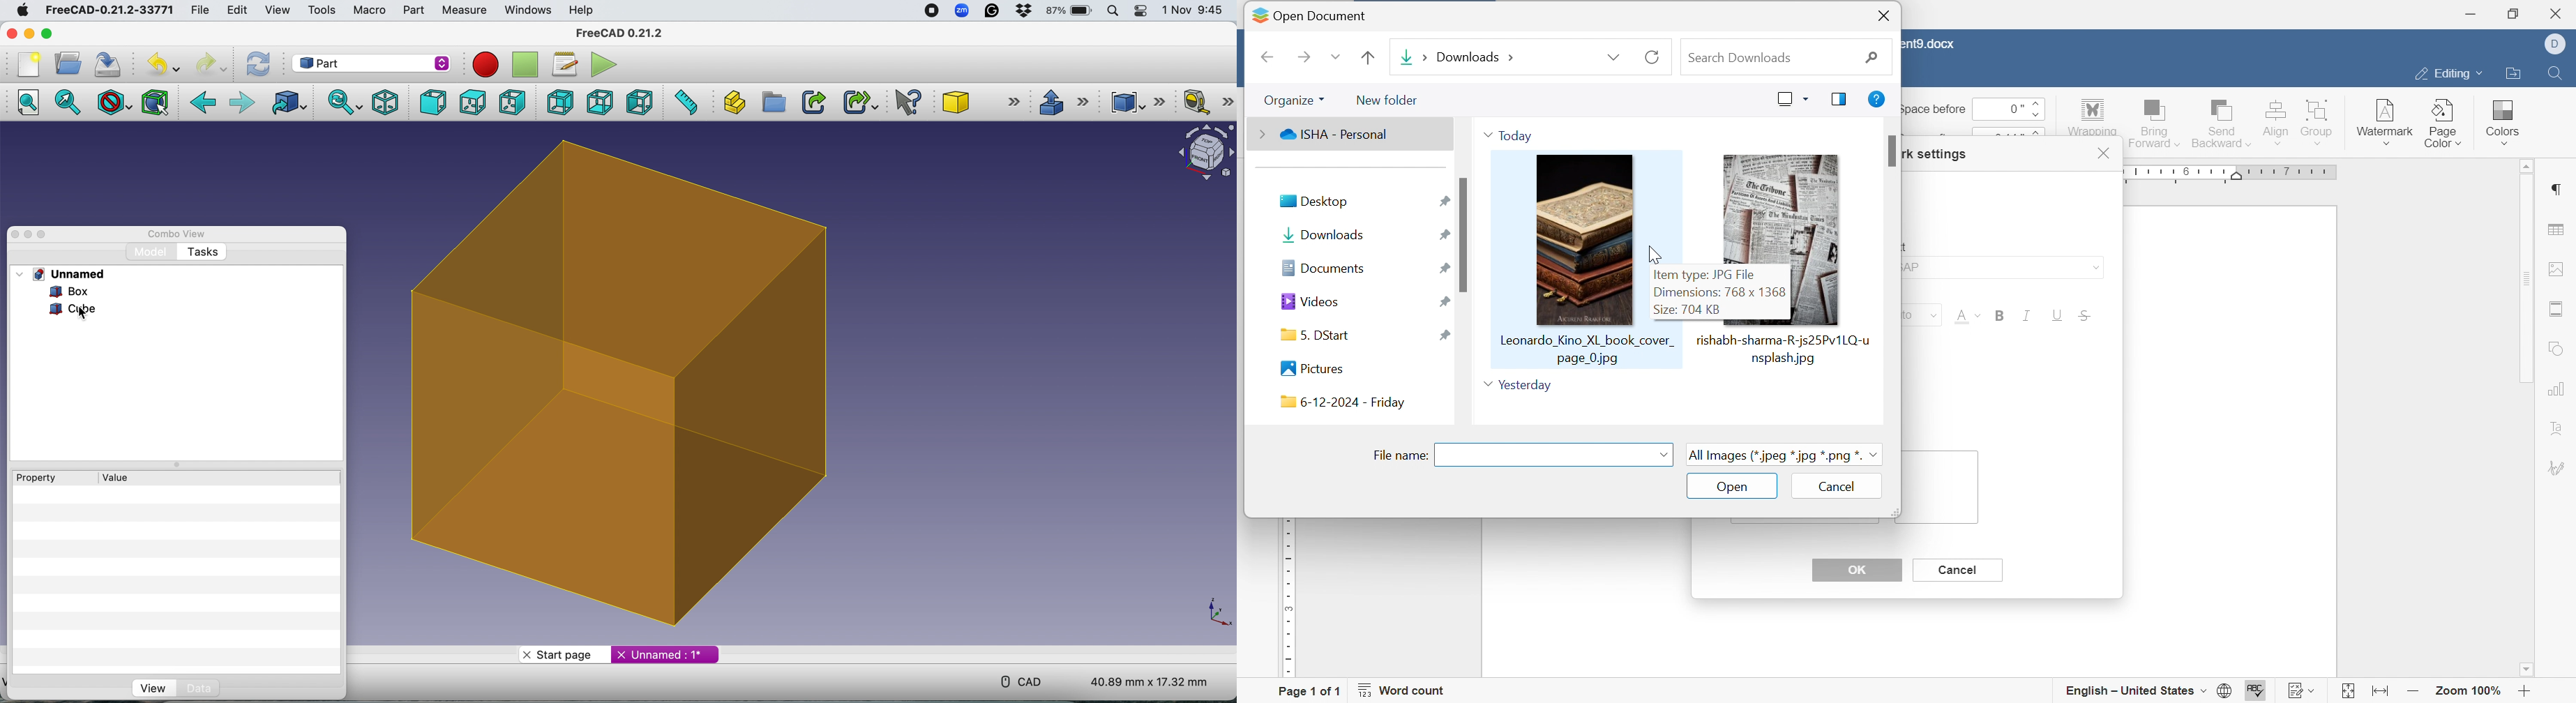  I want to click on find, so click(2554, 71).